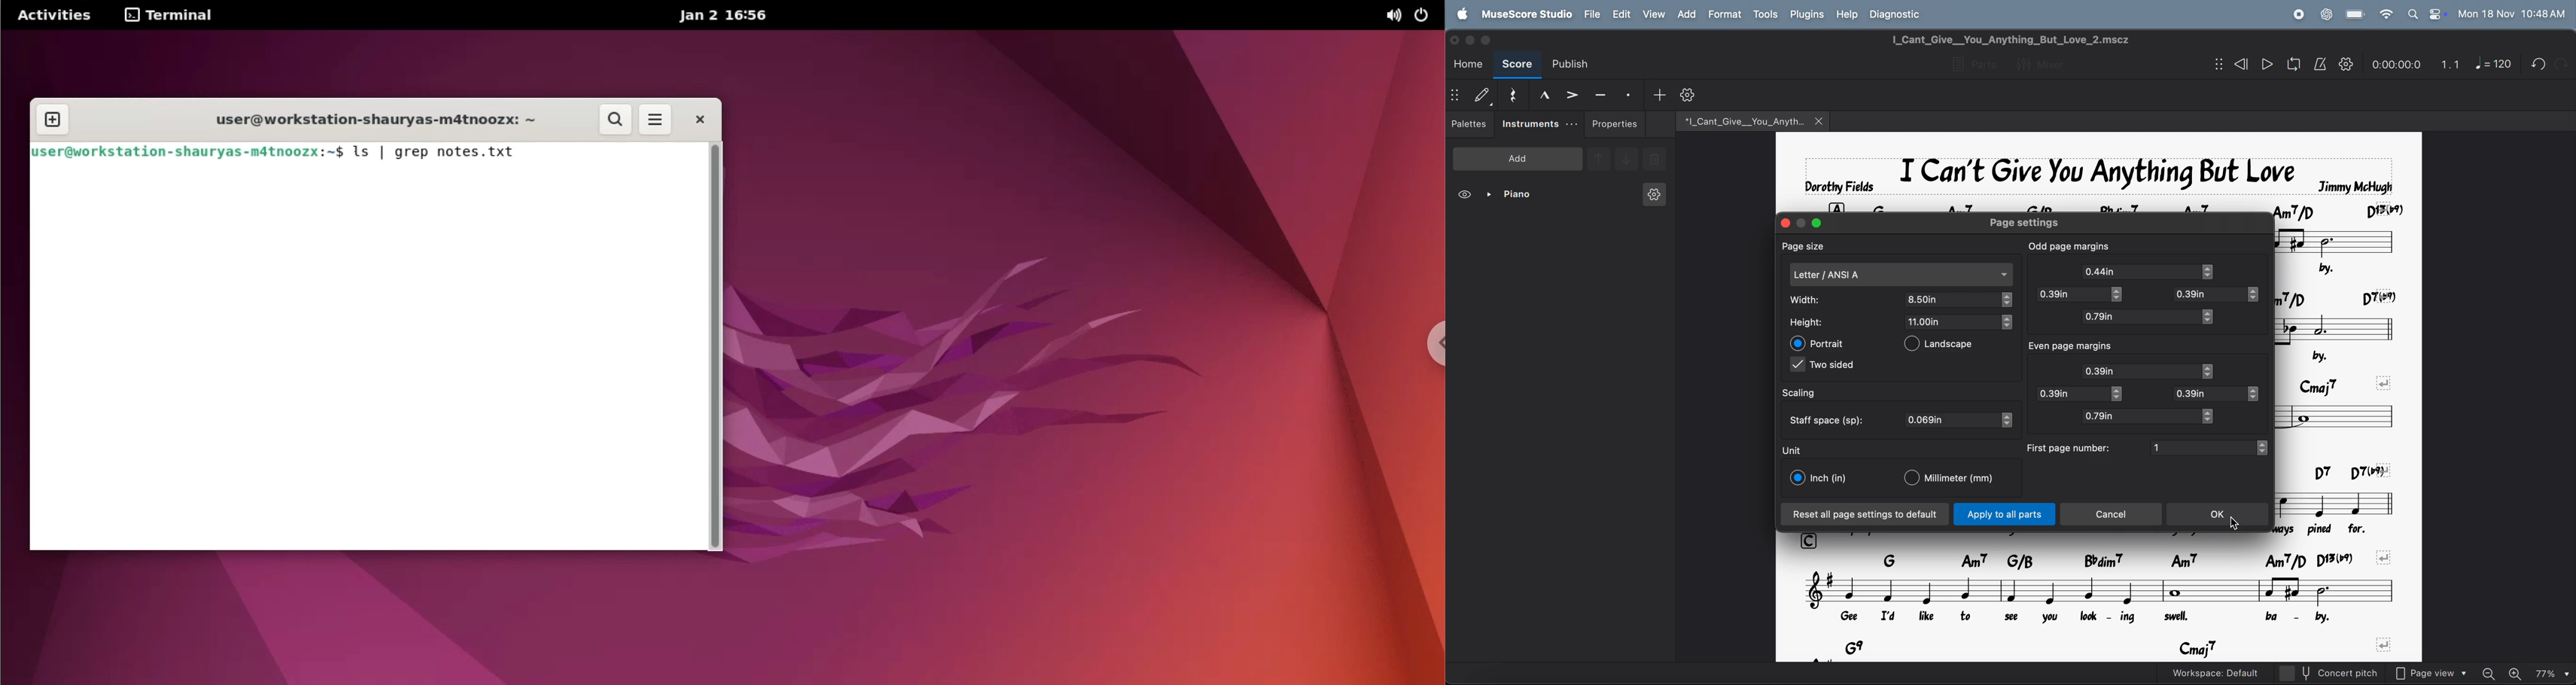  What do you see at coordinates (653, 120) in the screenshot?
I see `more options` at bounding box center [653, 120].